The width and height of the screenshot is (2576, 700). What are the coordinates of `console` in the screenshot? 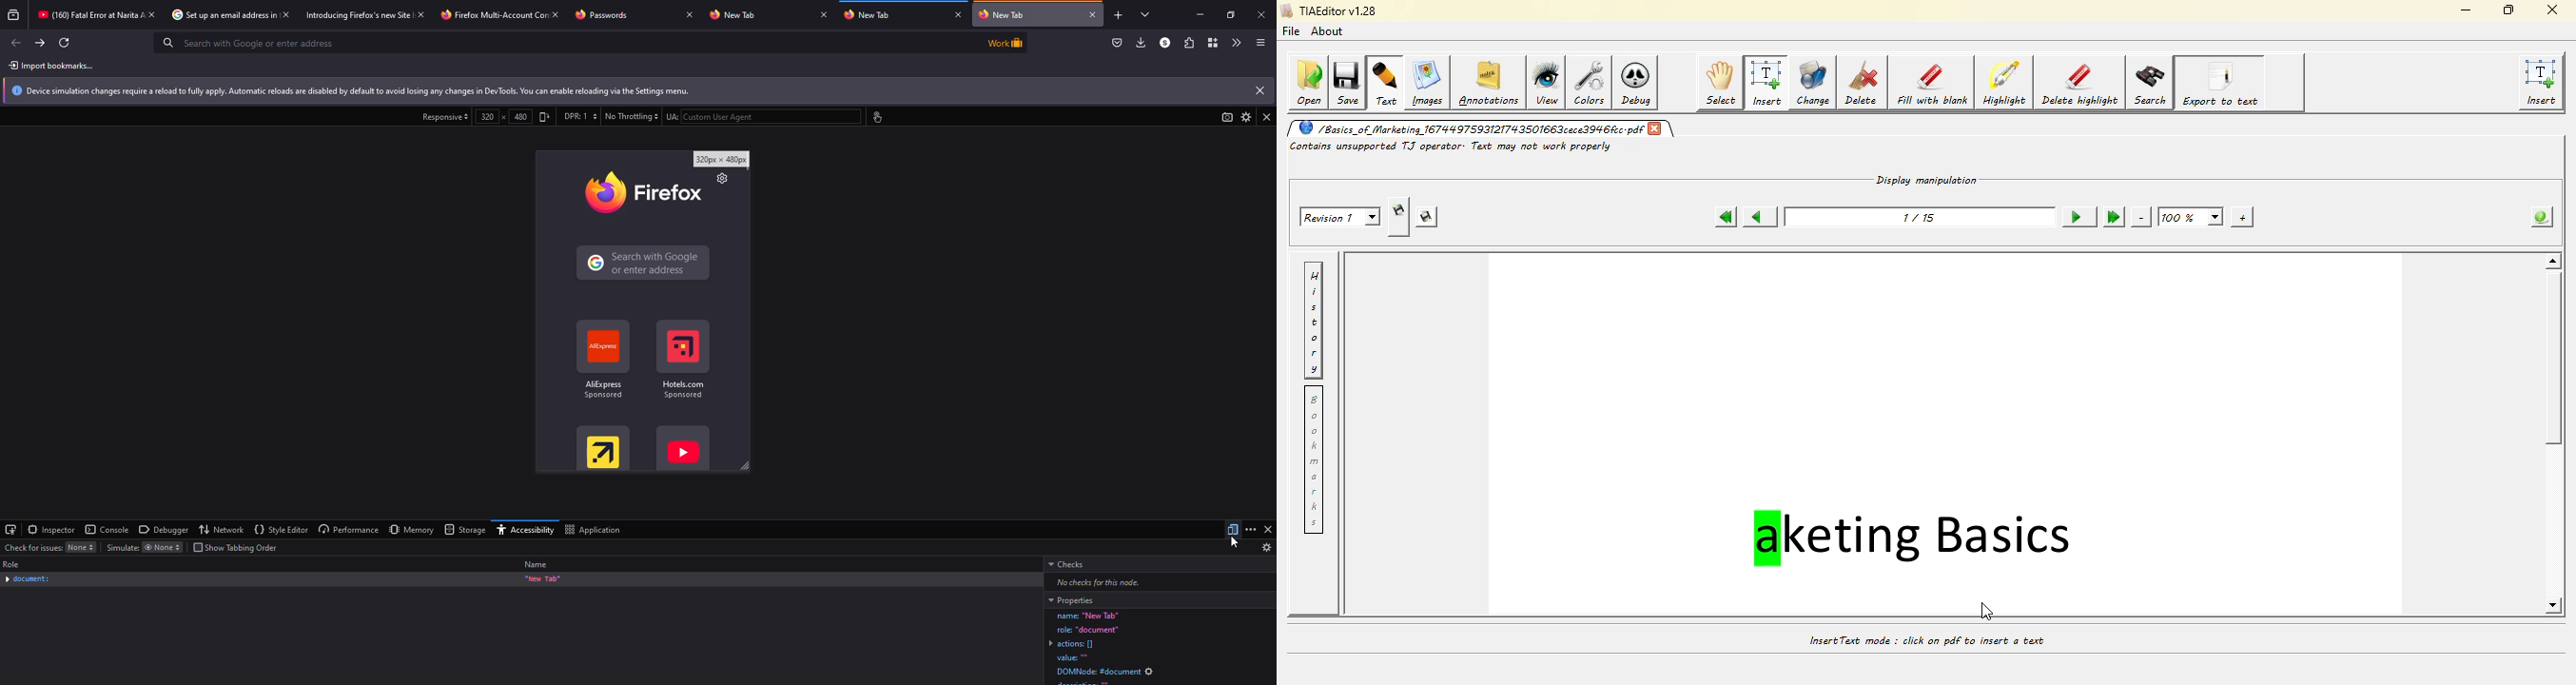 It's located at (108, 529).